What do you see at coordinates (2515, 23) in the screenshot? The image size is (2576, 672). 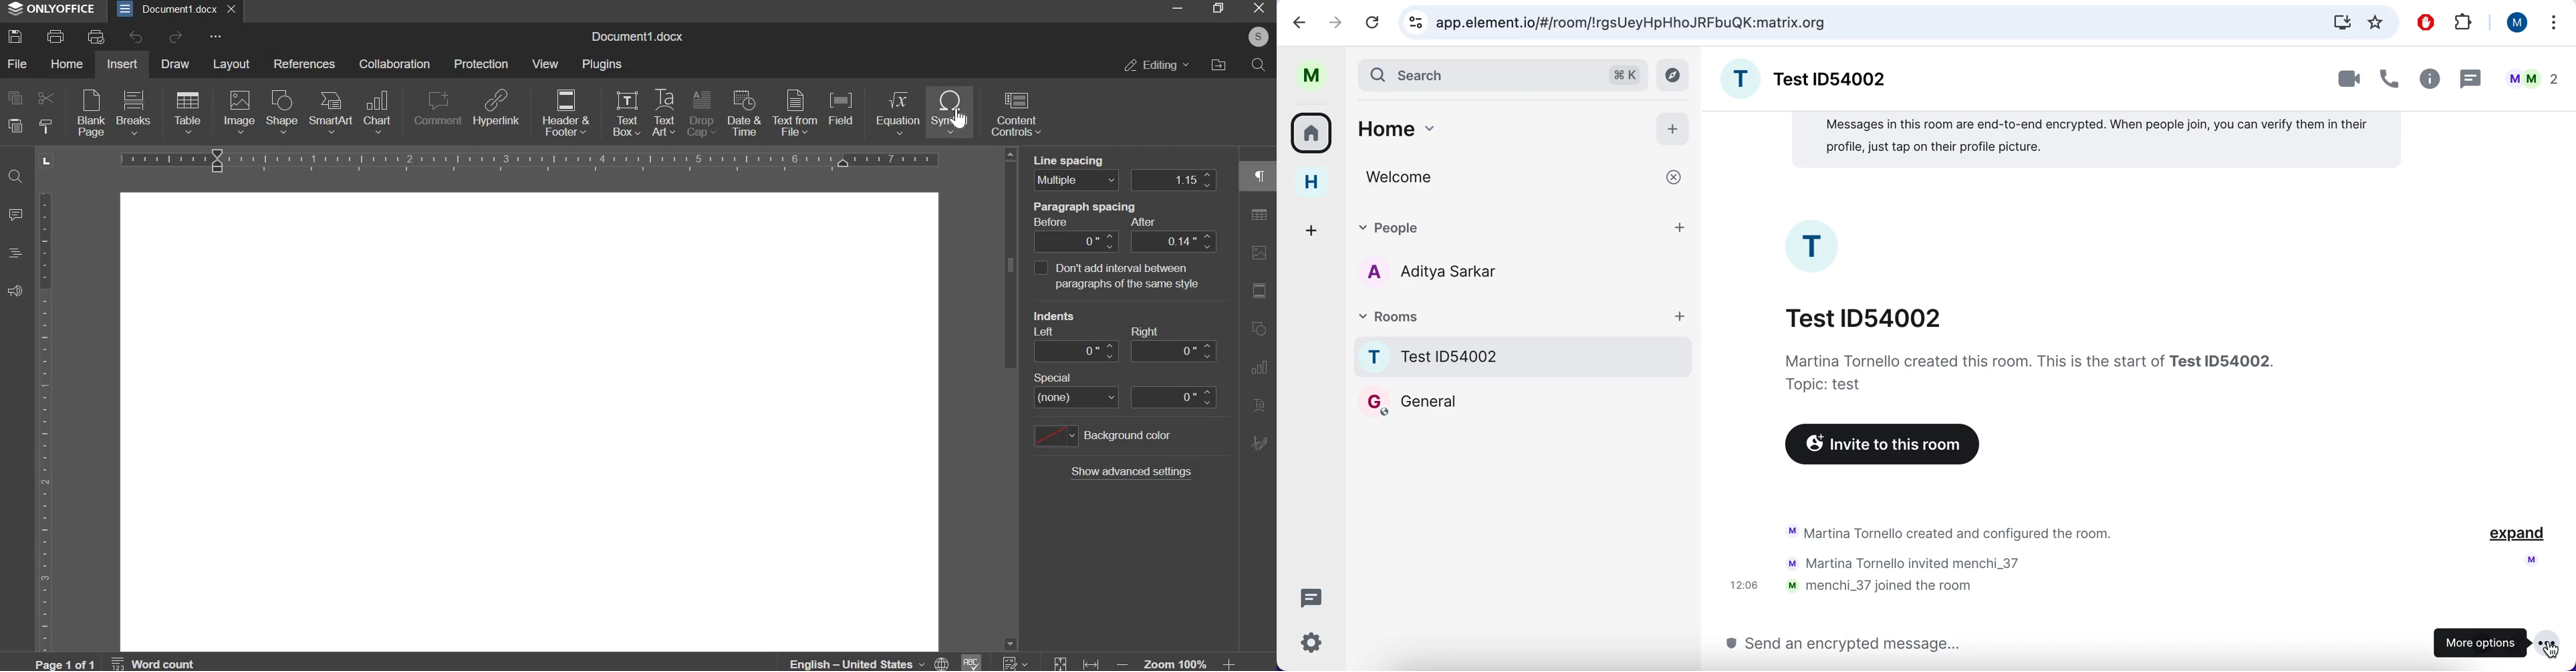 I see `user` at bounding box center [2515, 23].